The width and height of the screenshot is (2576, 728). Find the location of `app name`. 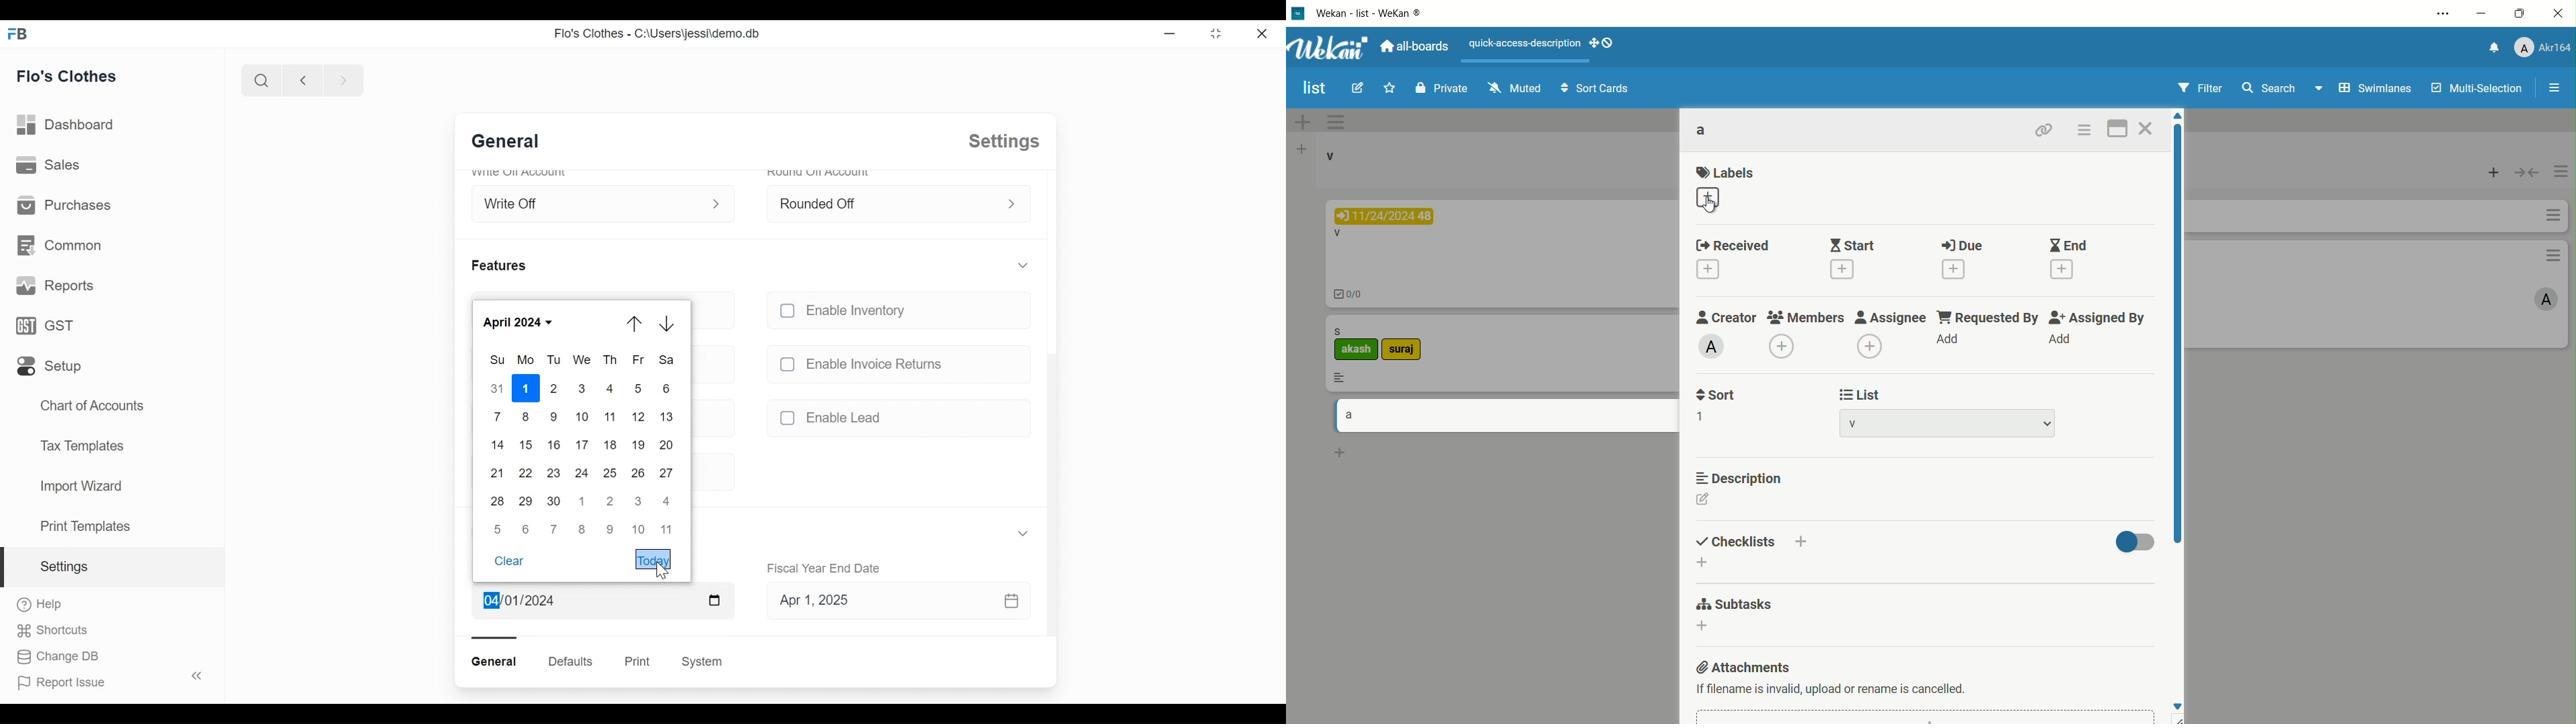

app name is located at coordinates (1377, 13).